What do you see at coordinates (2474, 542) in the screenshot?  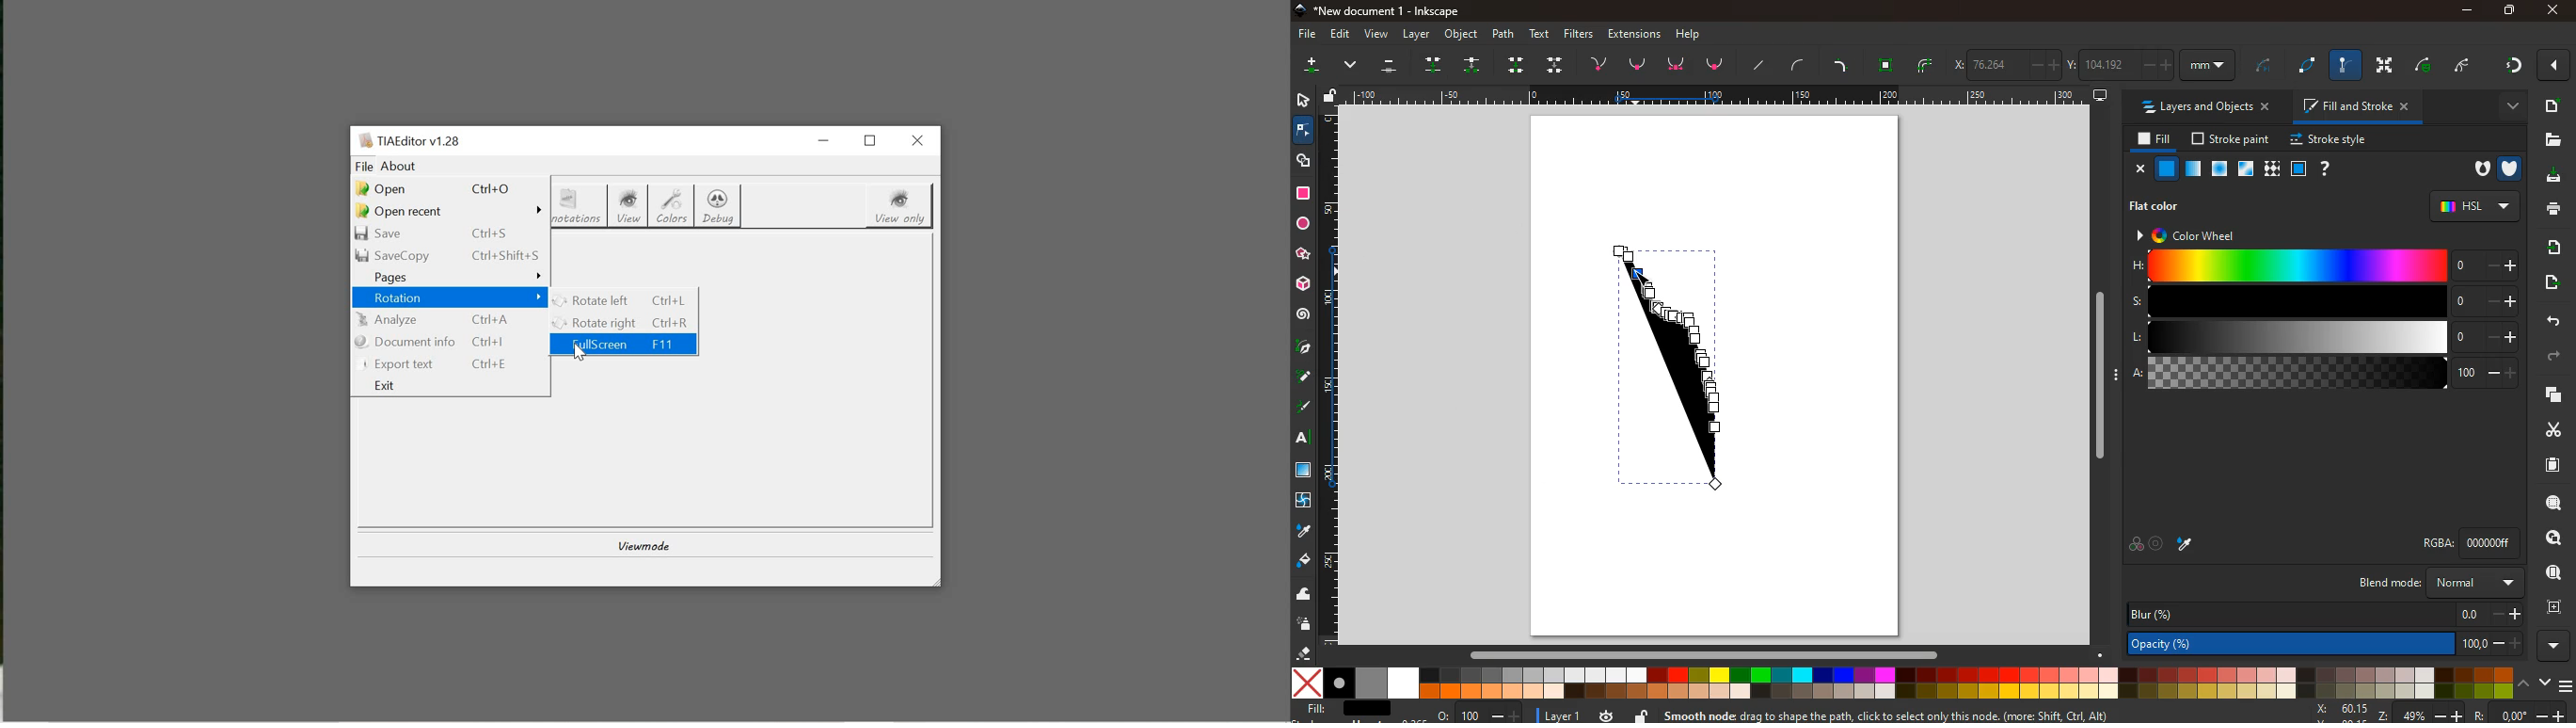 I see `rgba` at bounding box center [2474, 542].